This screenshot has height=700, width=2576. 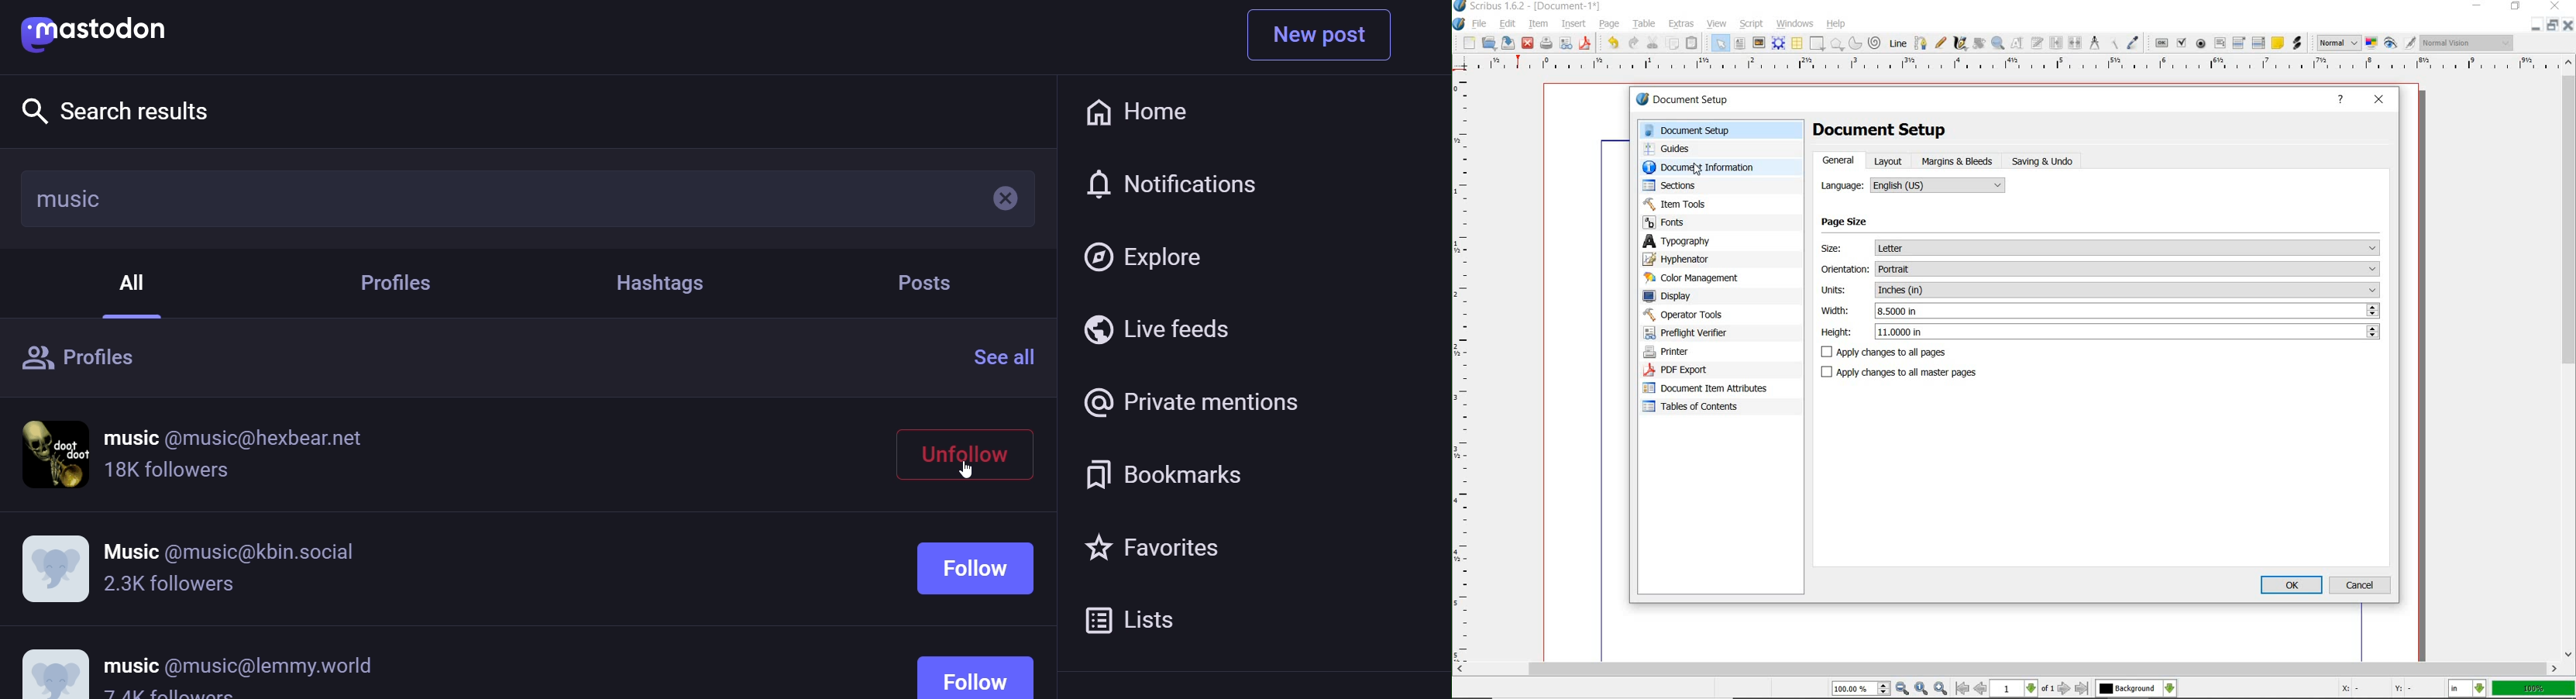 What do you see at coordinates (1135, 113) in the screenshot?
I see `home` at bounding box center [1135, 113].